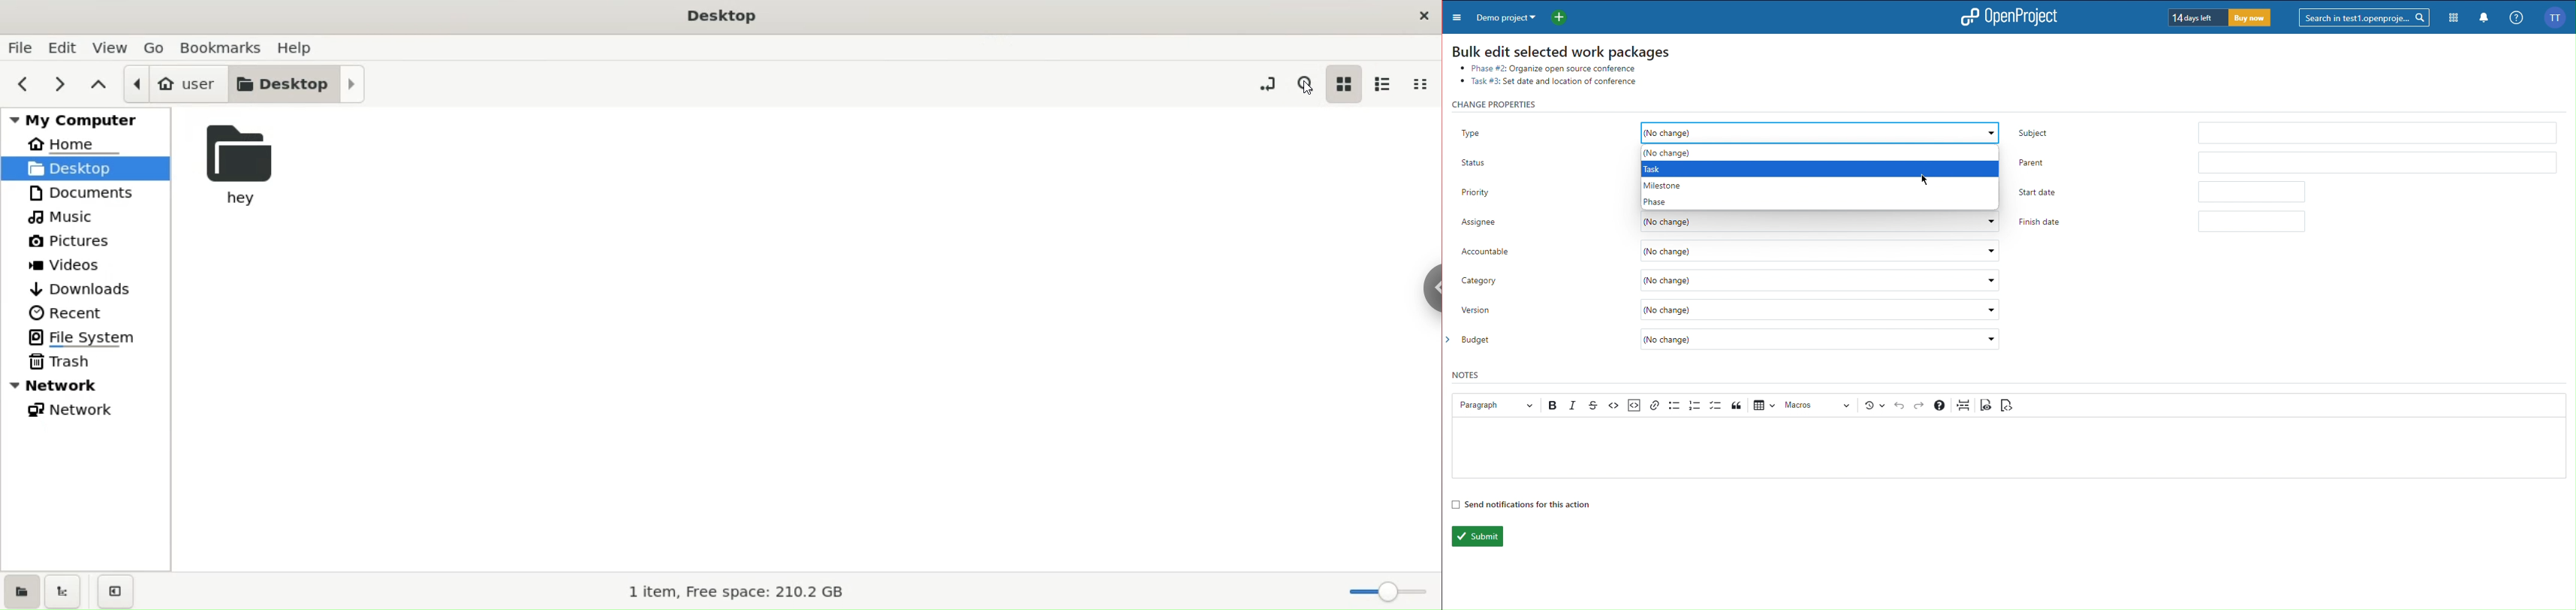 This screenshot has height=616, width=2576. I want to click on Milestone, so click(1664, 185).